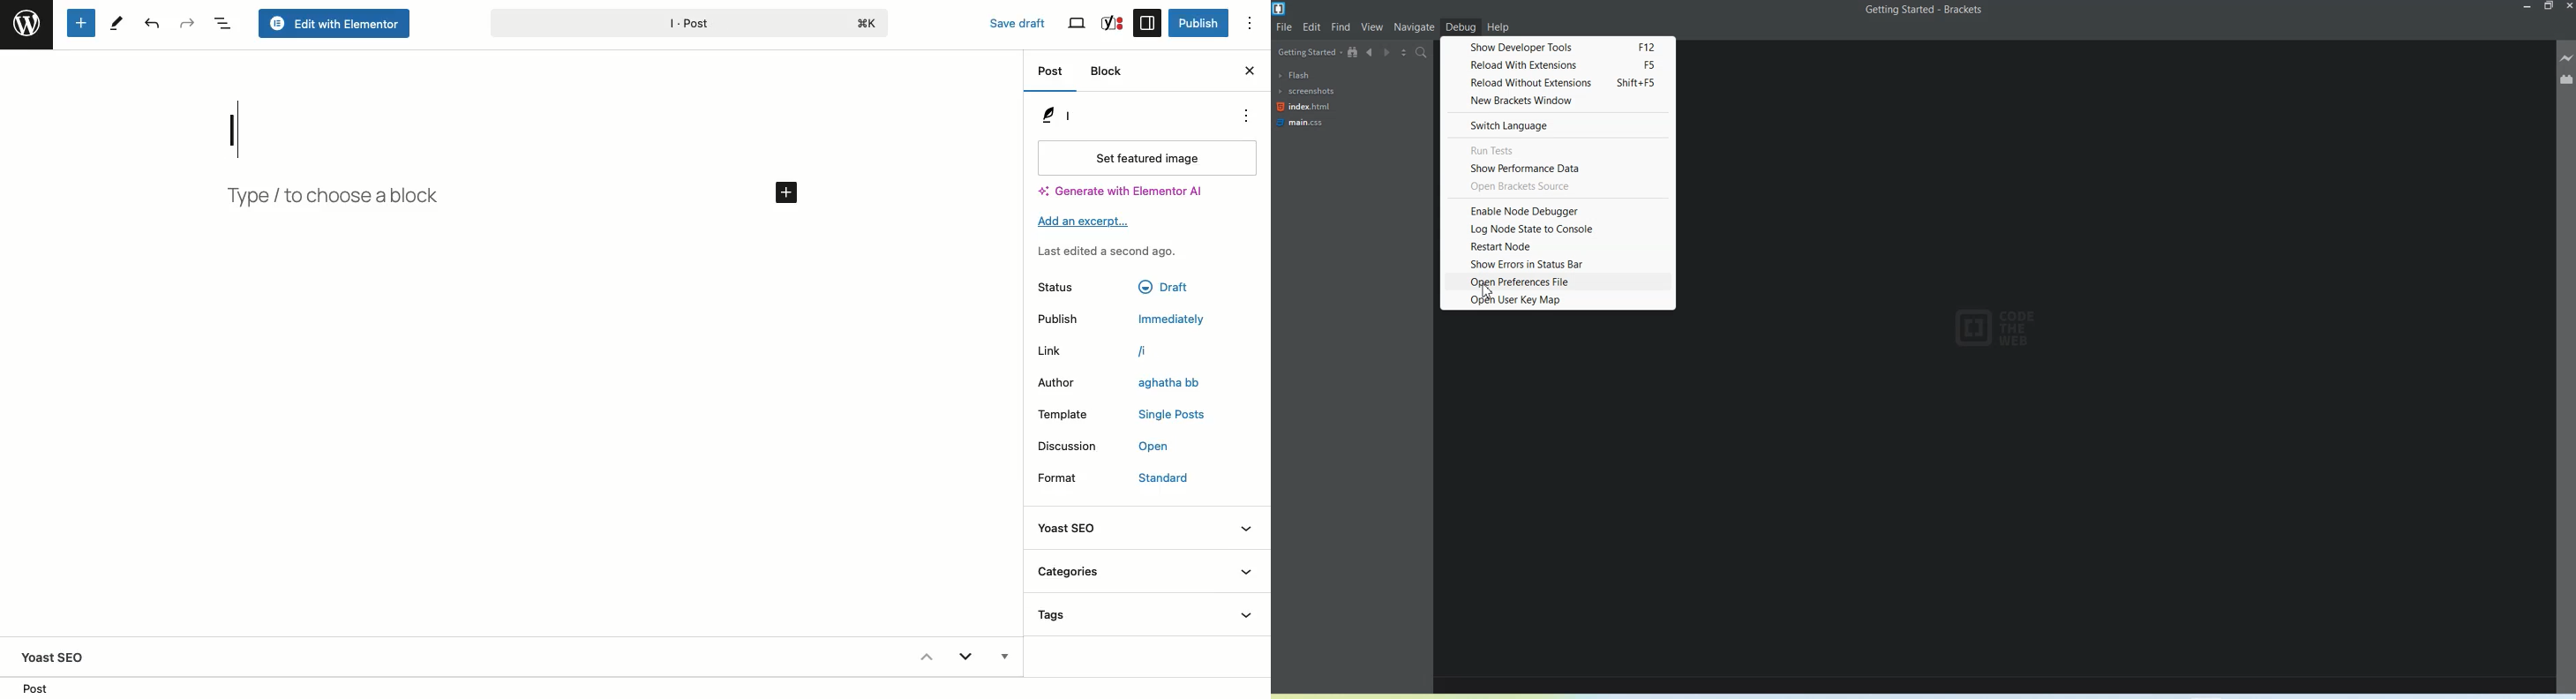 This screenshot has width=2576, height=700. What do you see at coordinates (335, 25) in the screenshot?
I see `Edit with Elementor` at bounding box center [335, 25].